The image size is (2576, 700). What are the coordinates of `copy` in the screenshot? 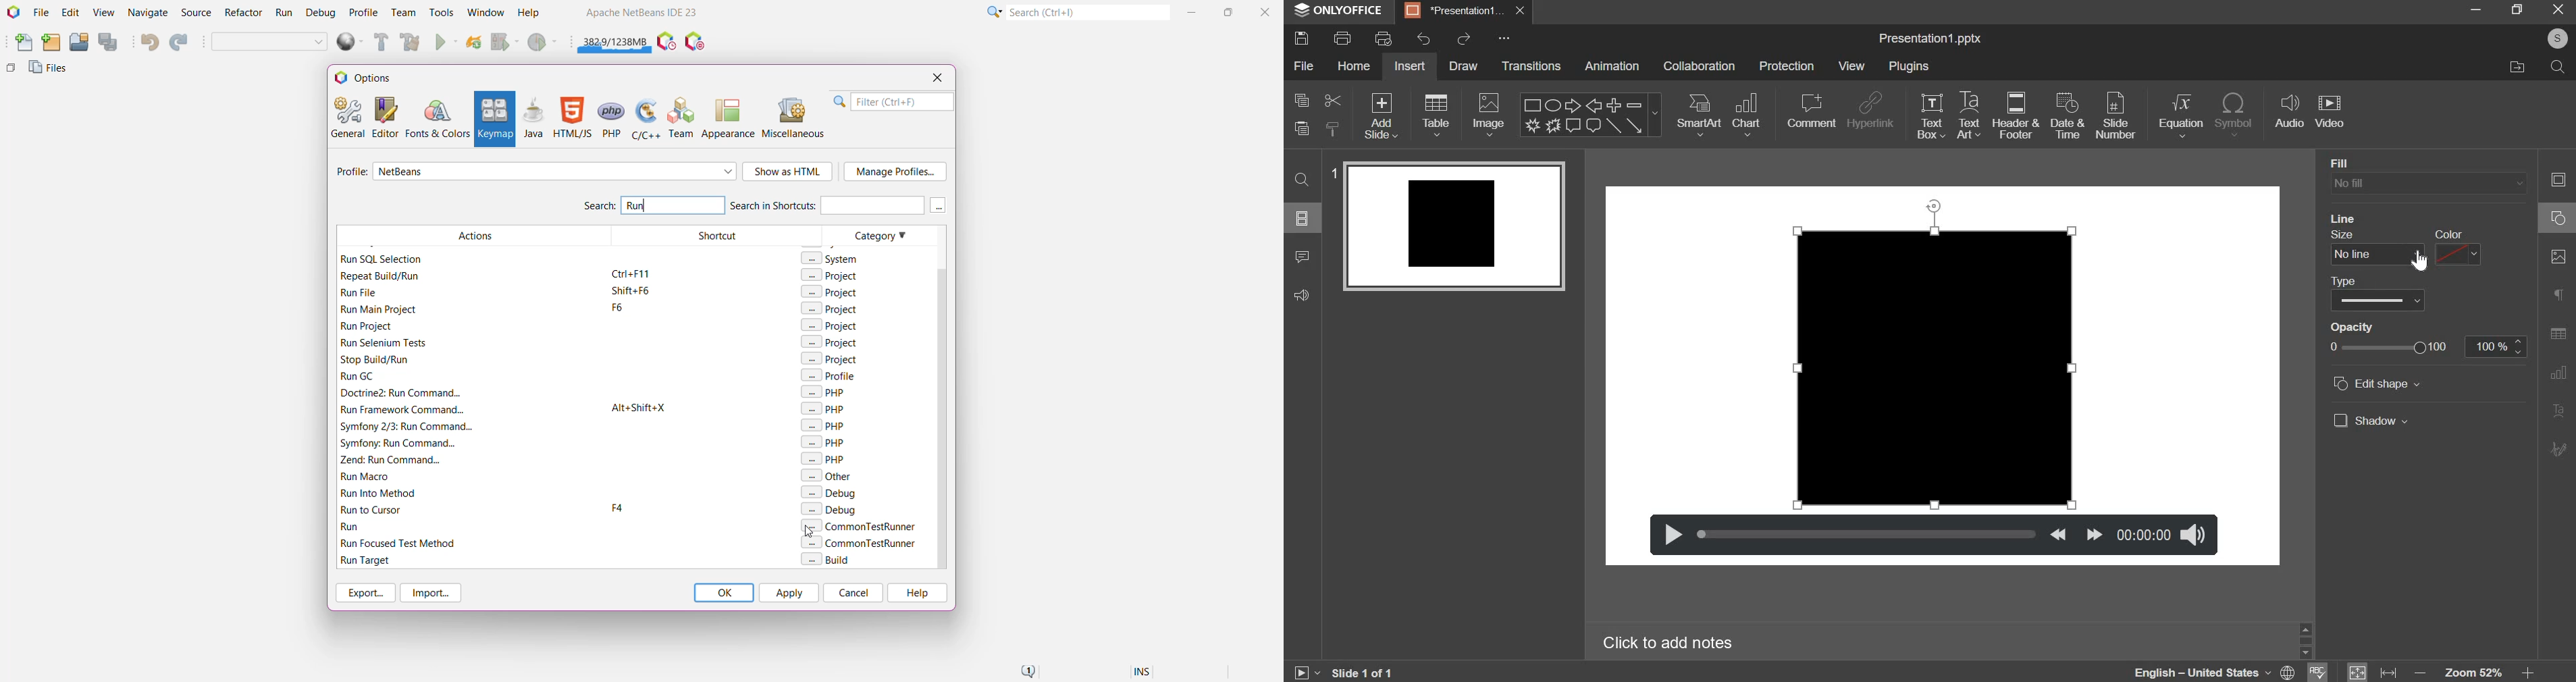 It's located at (1303, 99).